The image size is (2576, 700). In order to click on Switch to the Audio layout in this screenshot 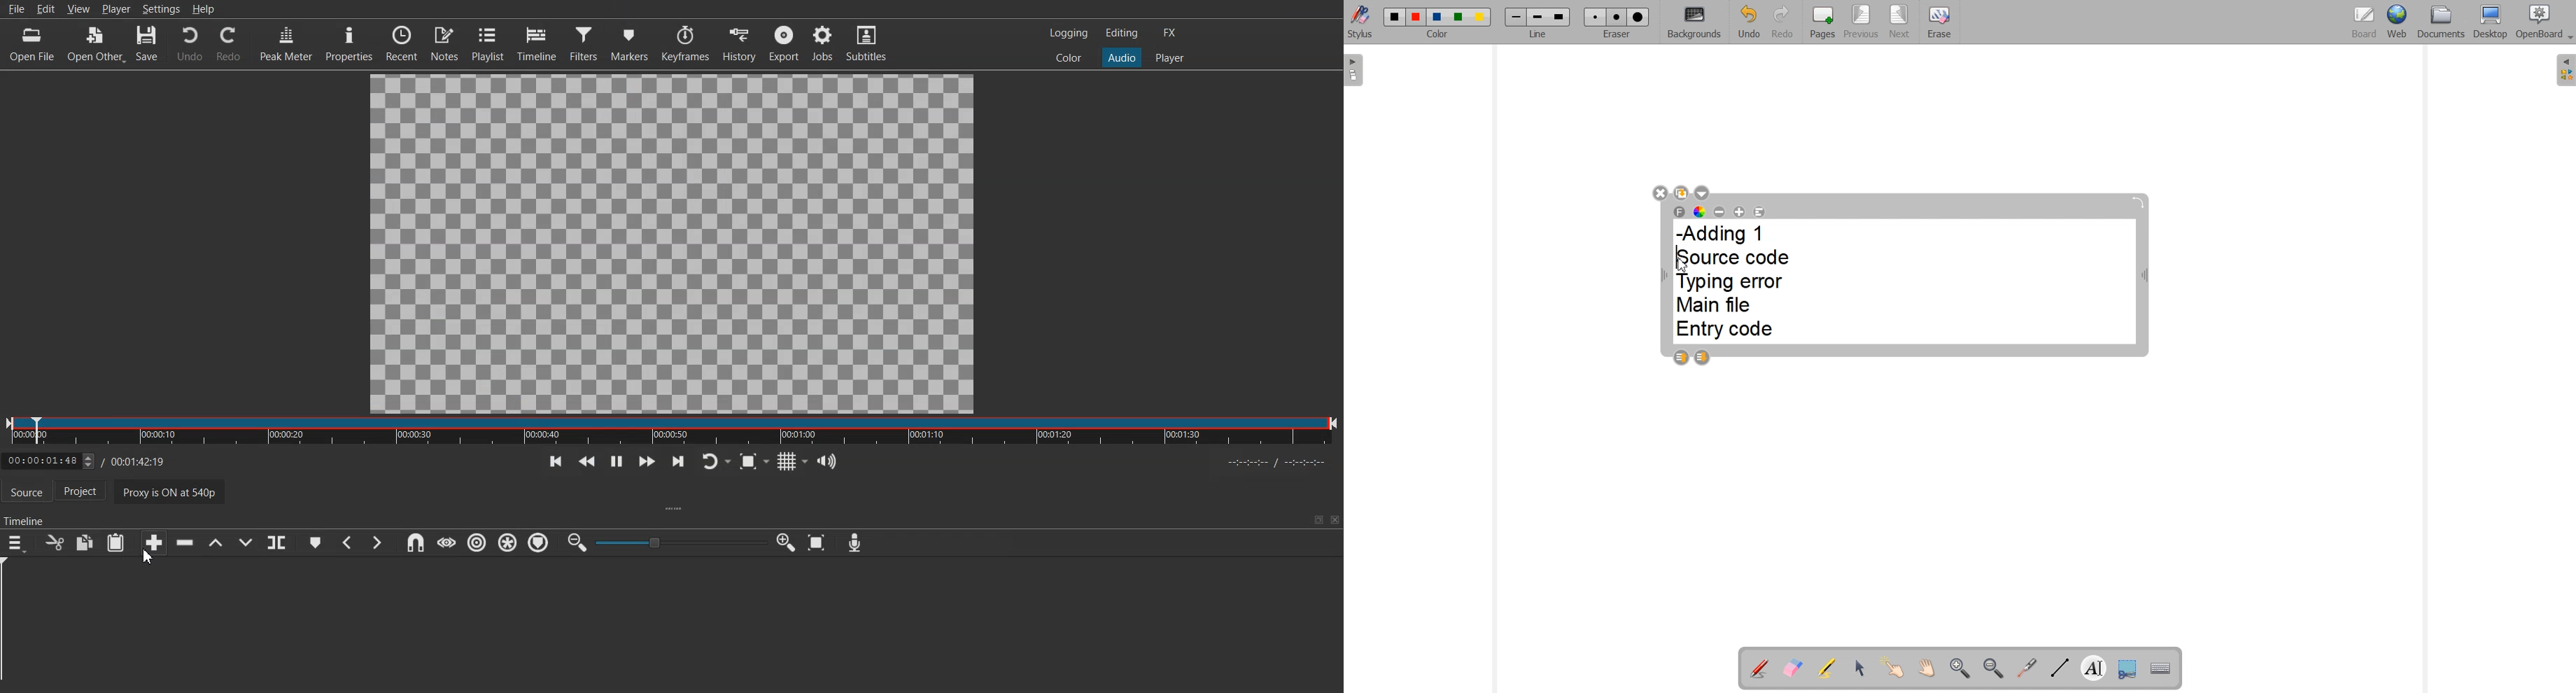, I will do `click(1122, 57)`.